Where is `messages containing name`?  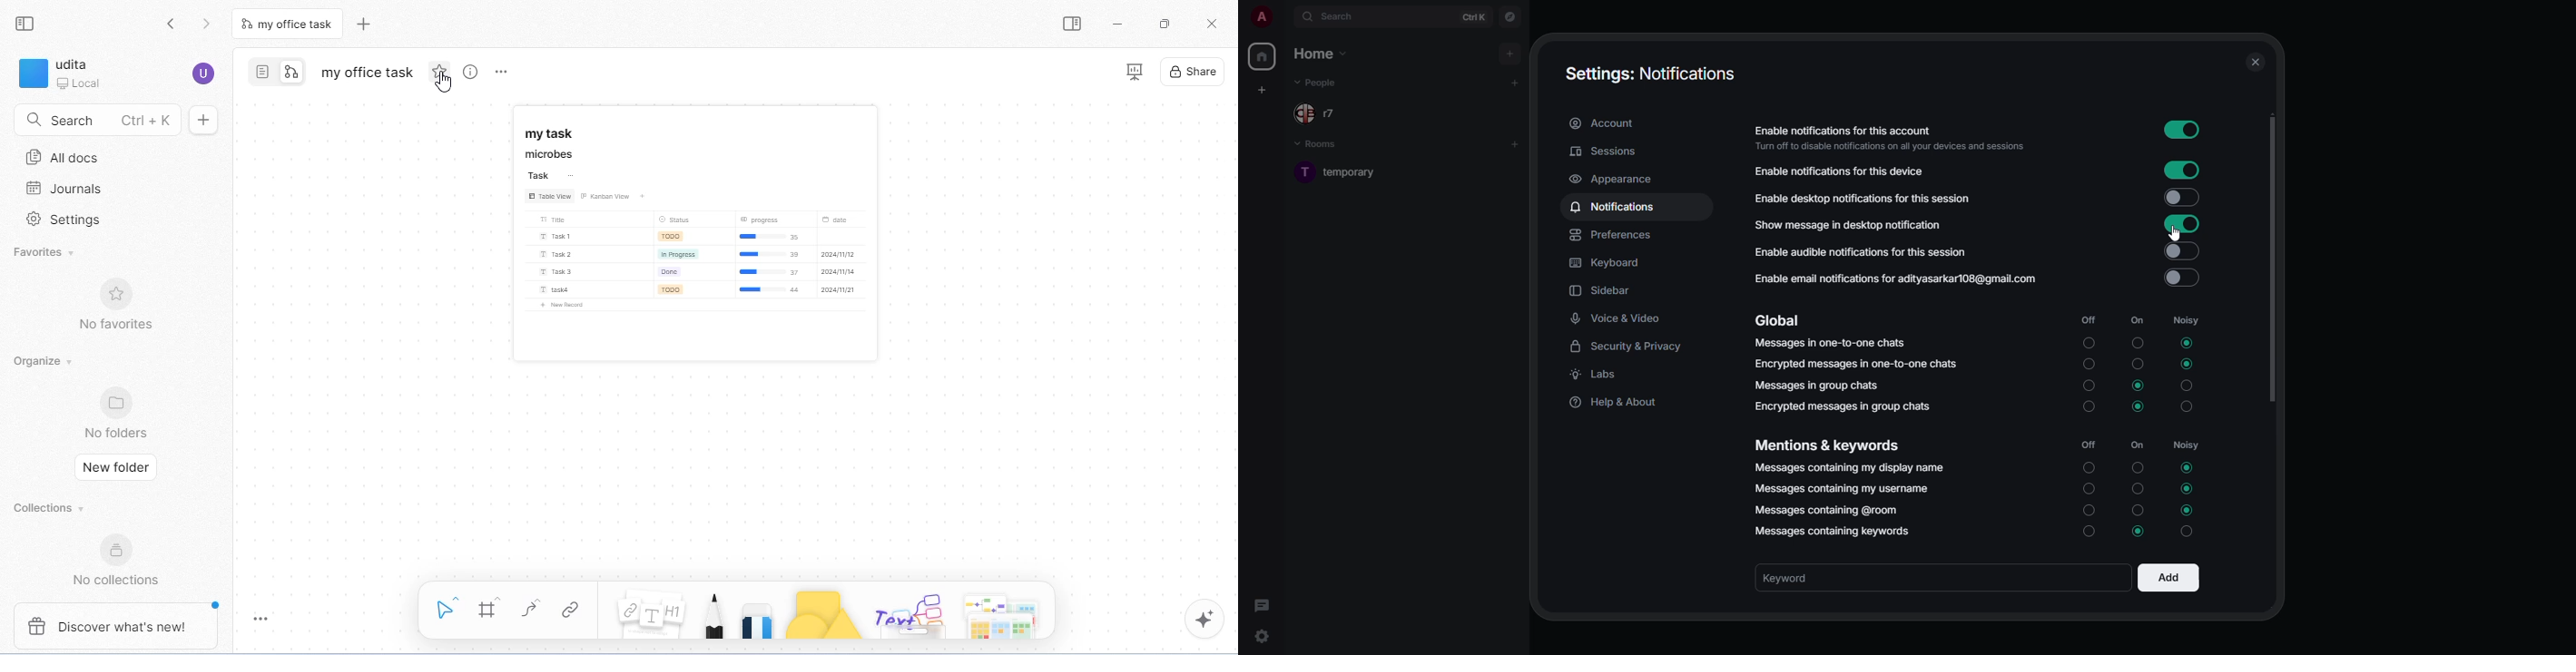 messages containing name is located at coordinates (1847, 466).